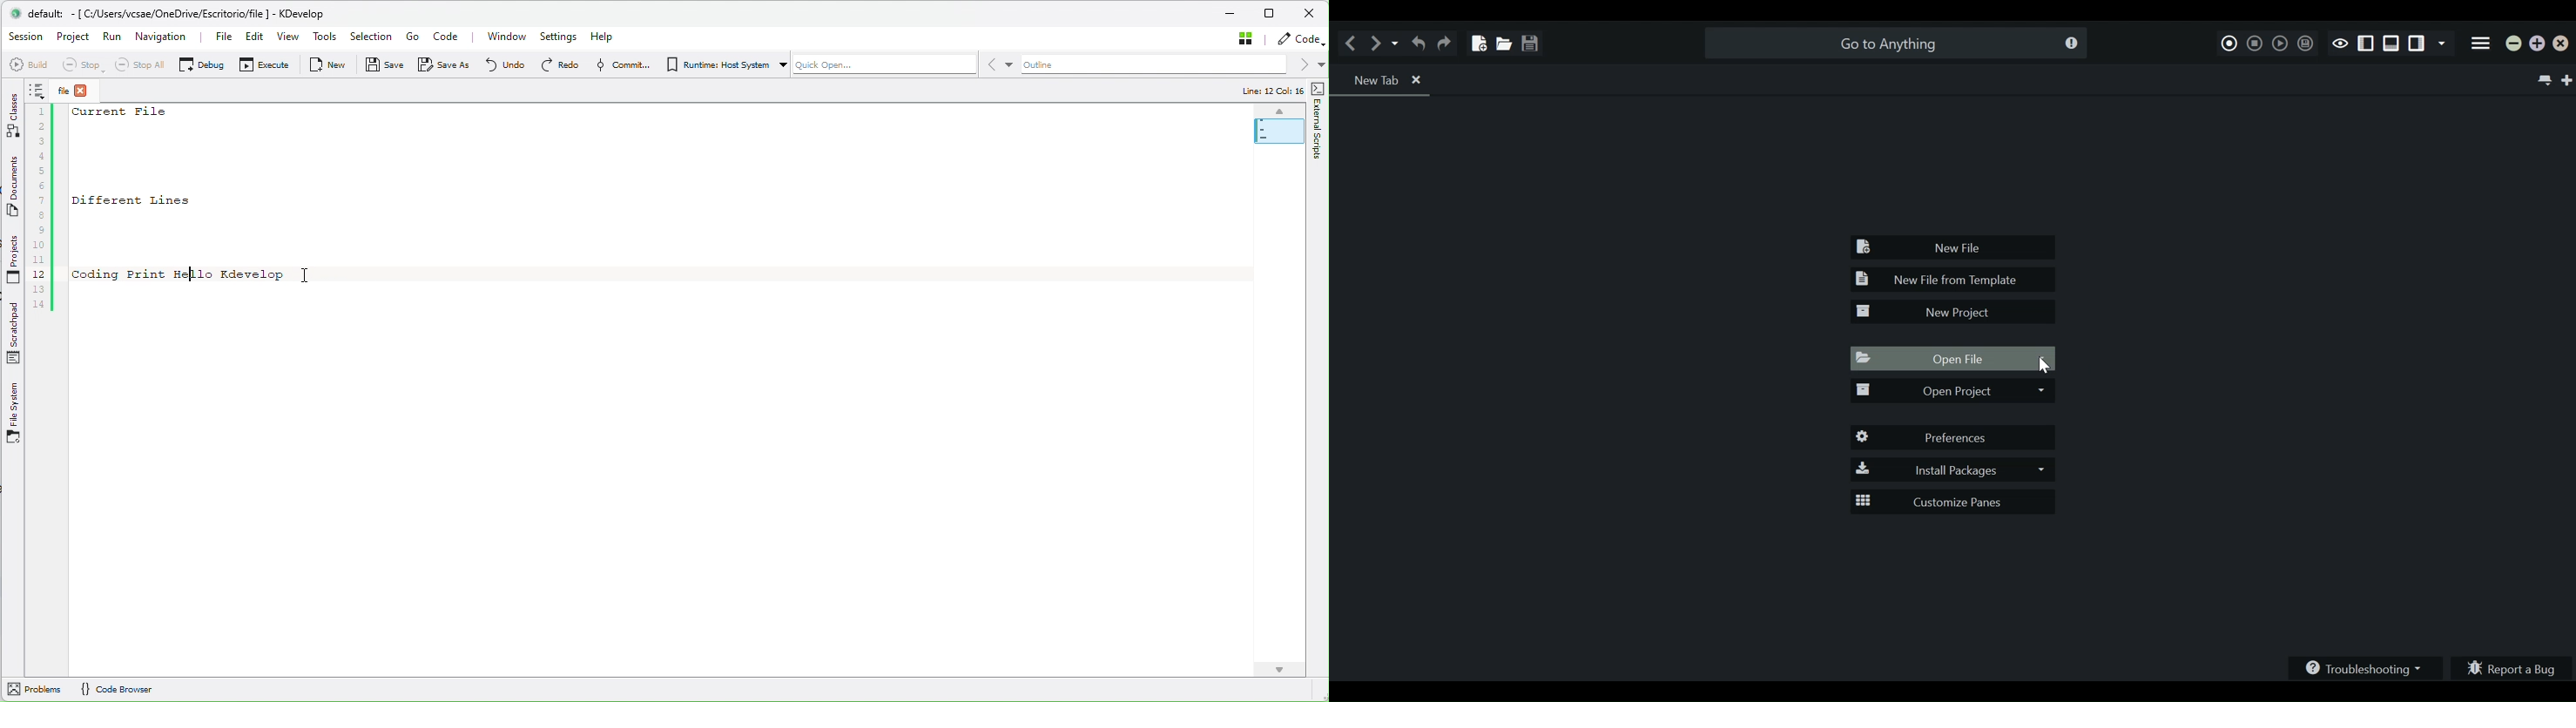 The image size is (2576, 728). What do you see at coordinates (174, 13) in the screenshot?
I see `» default: - [ C/Users/vcsae/OneDrive/Escritorioffile | - KDevelop` at bounding box center [174, 13].